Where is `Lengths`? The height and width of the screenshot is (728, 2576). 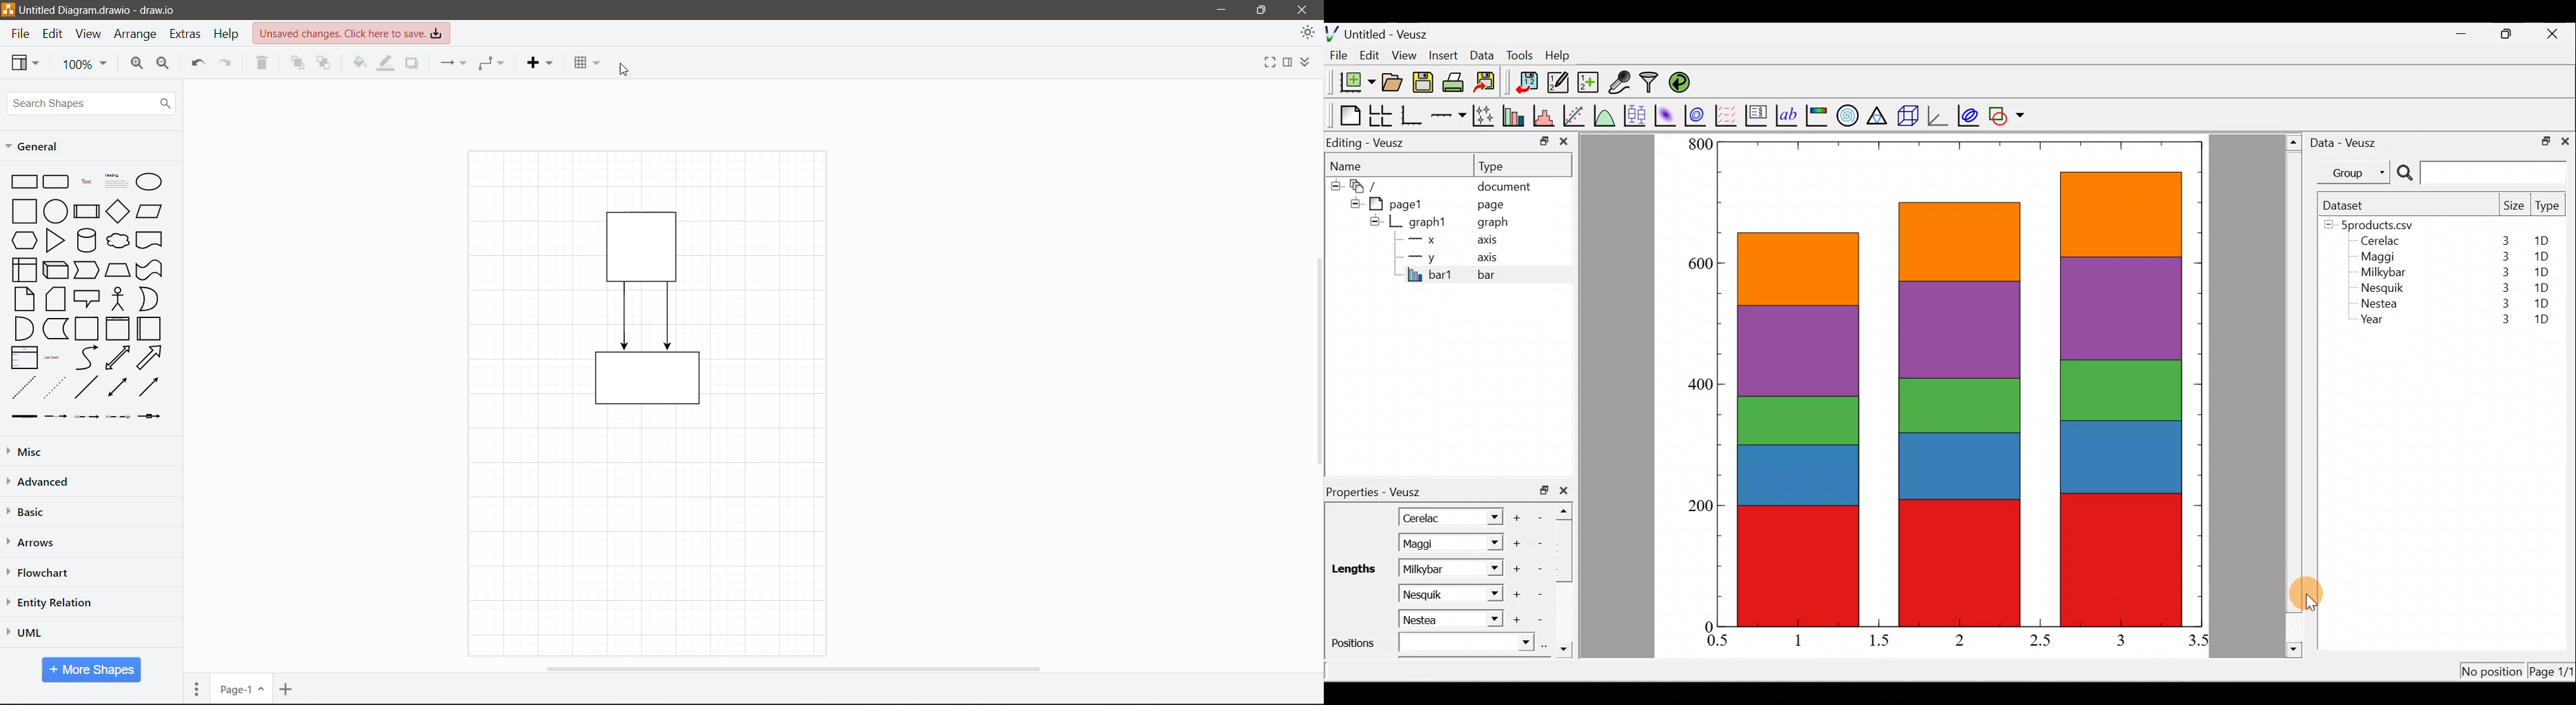 Lengths is located at coordinates (1355, 568).